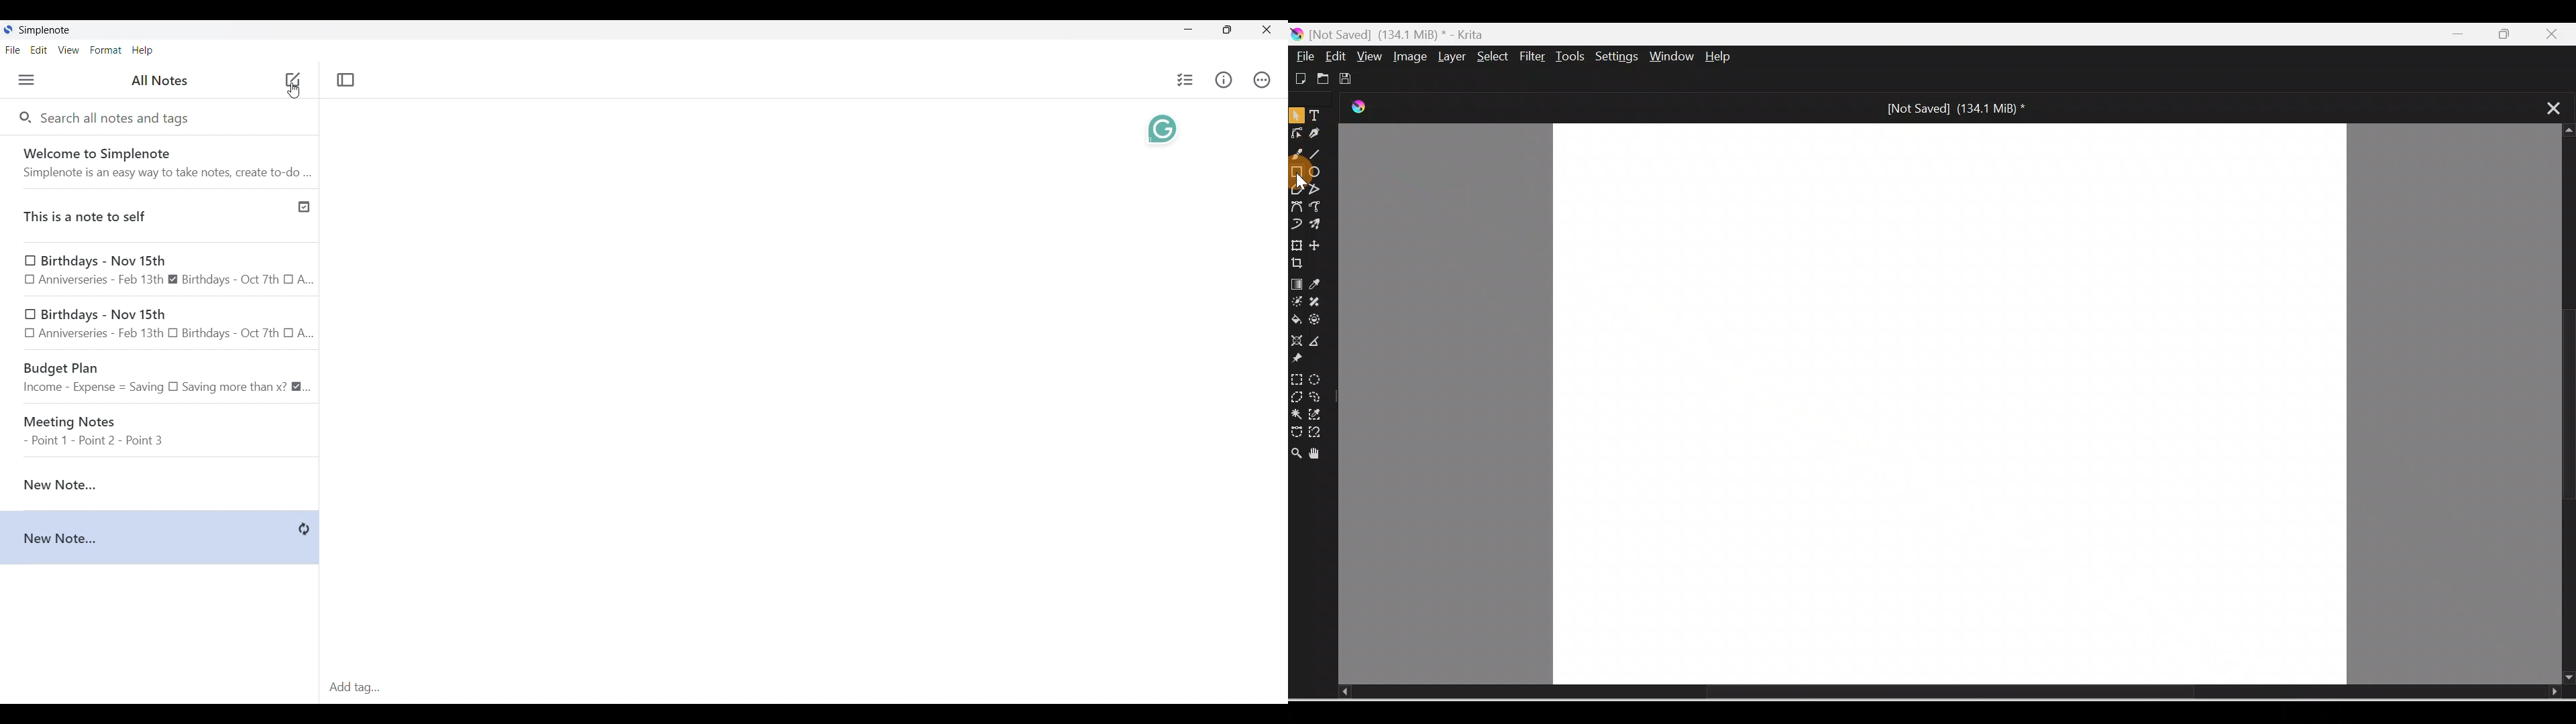 This screenshot has width=2576, height=728. I want to click on Sample a color from image/current layer, so click(1320, 285).